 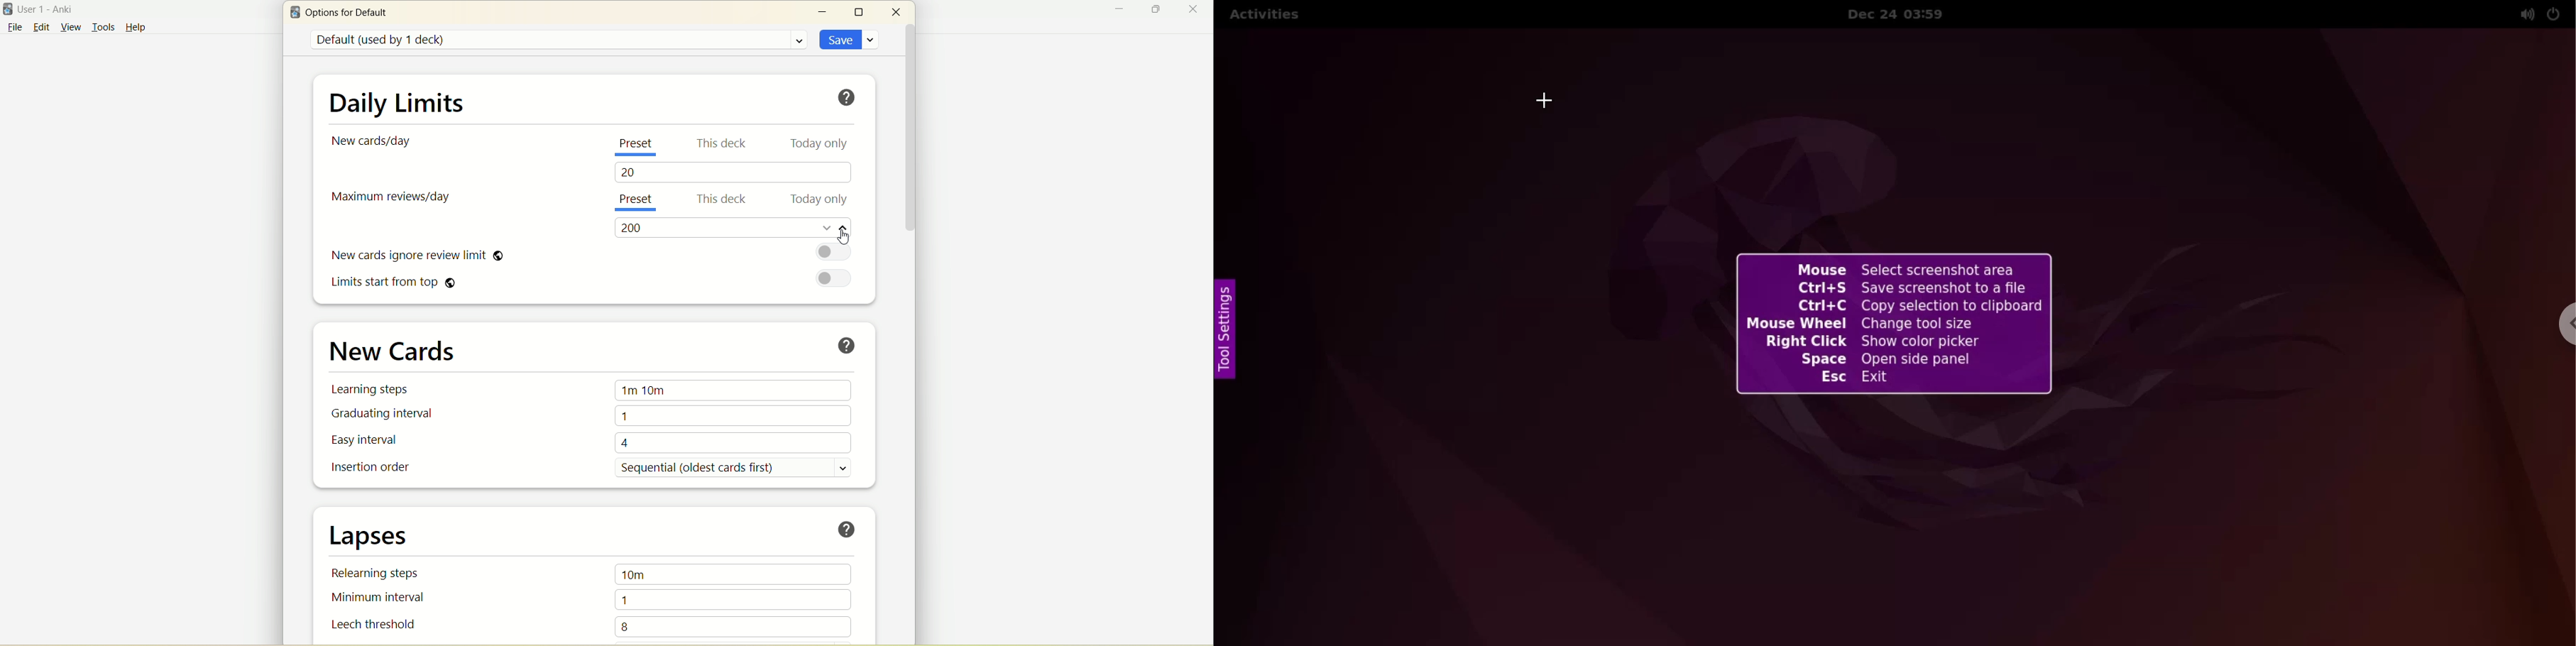 I want to click on close, so click(x=898, y=11).